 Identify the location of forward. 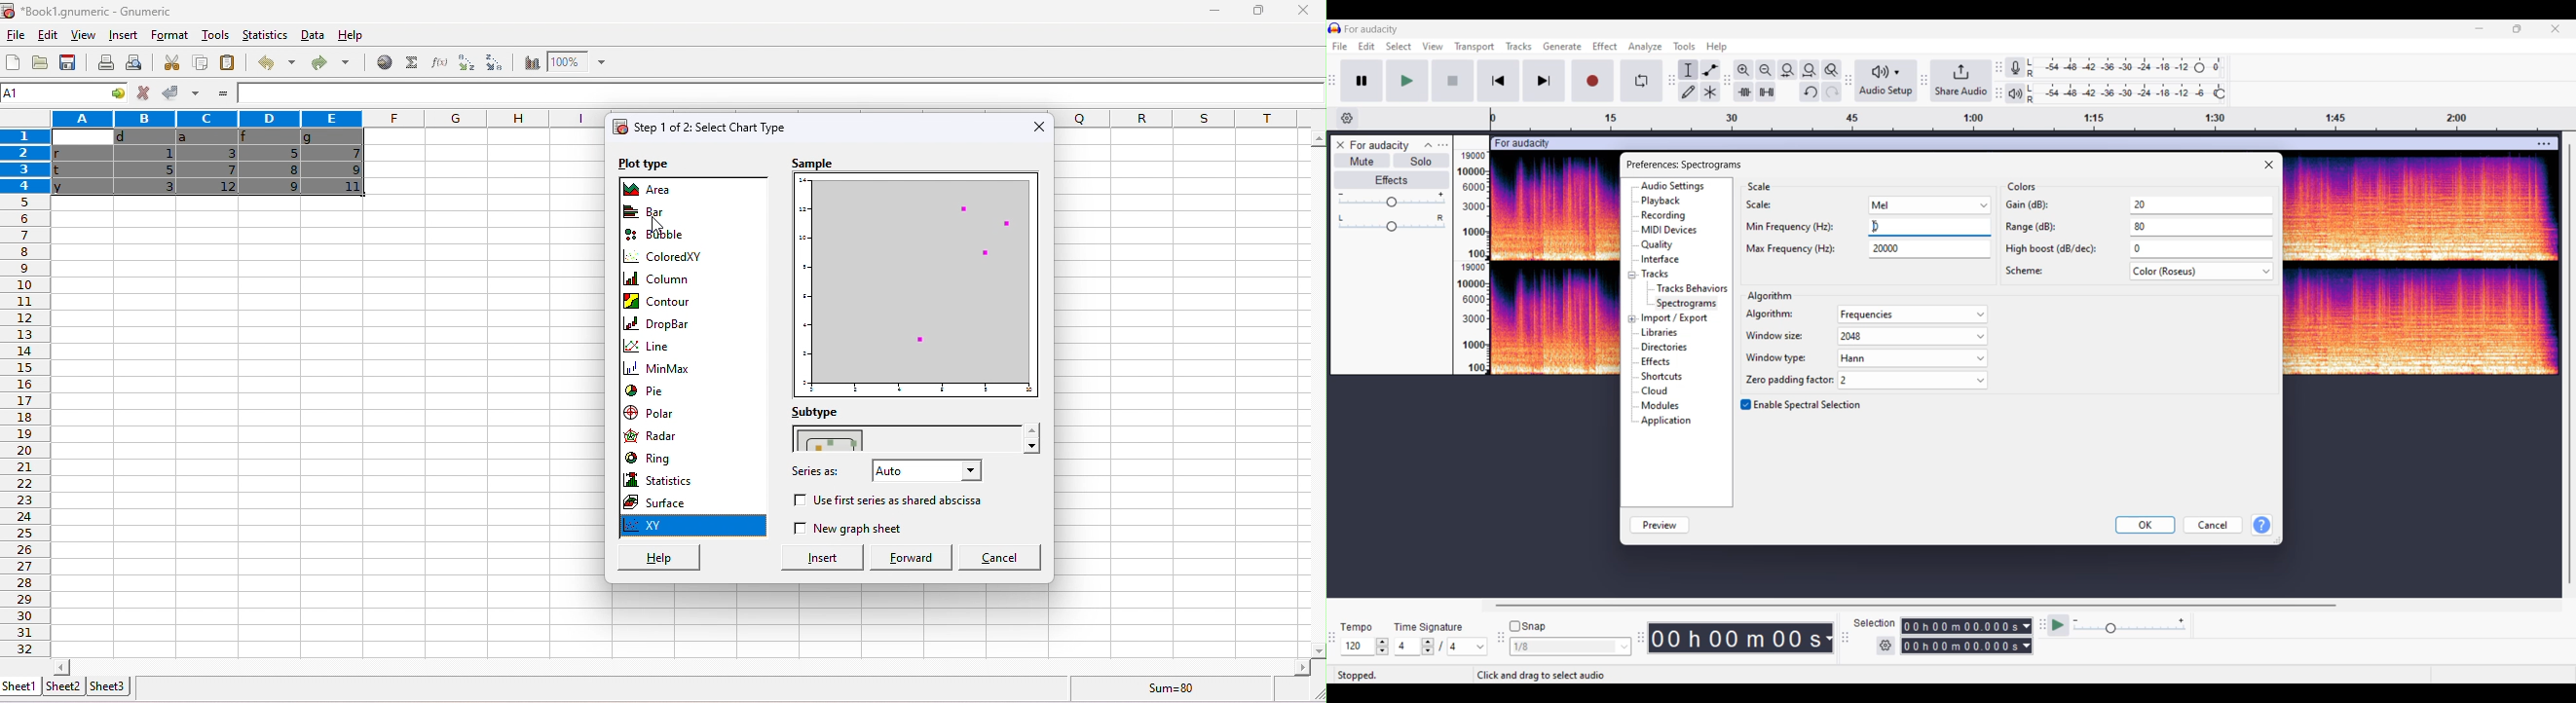
(908, 558).